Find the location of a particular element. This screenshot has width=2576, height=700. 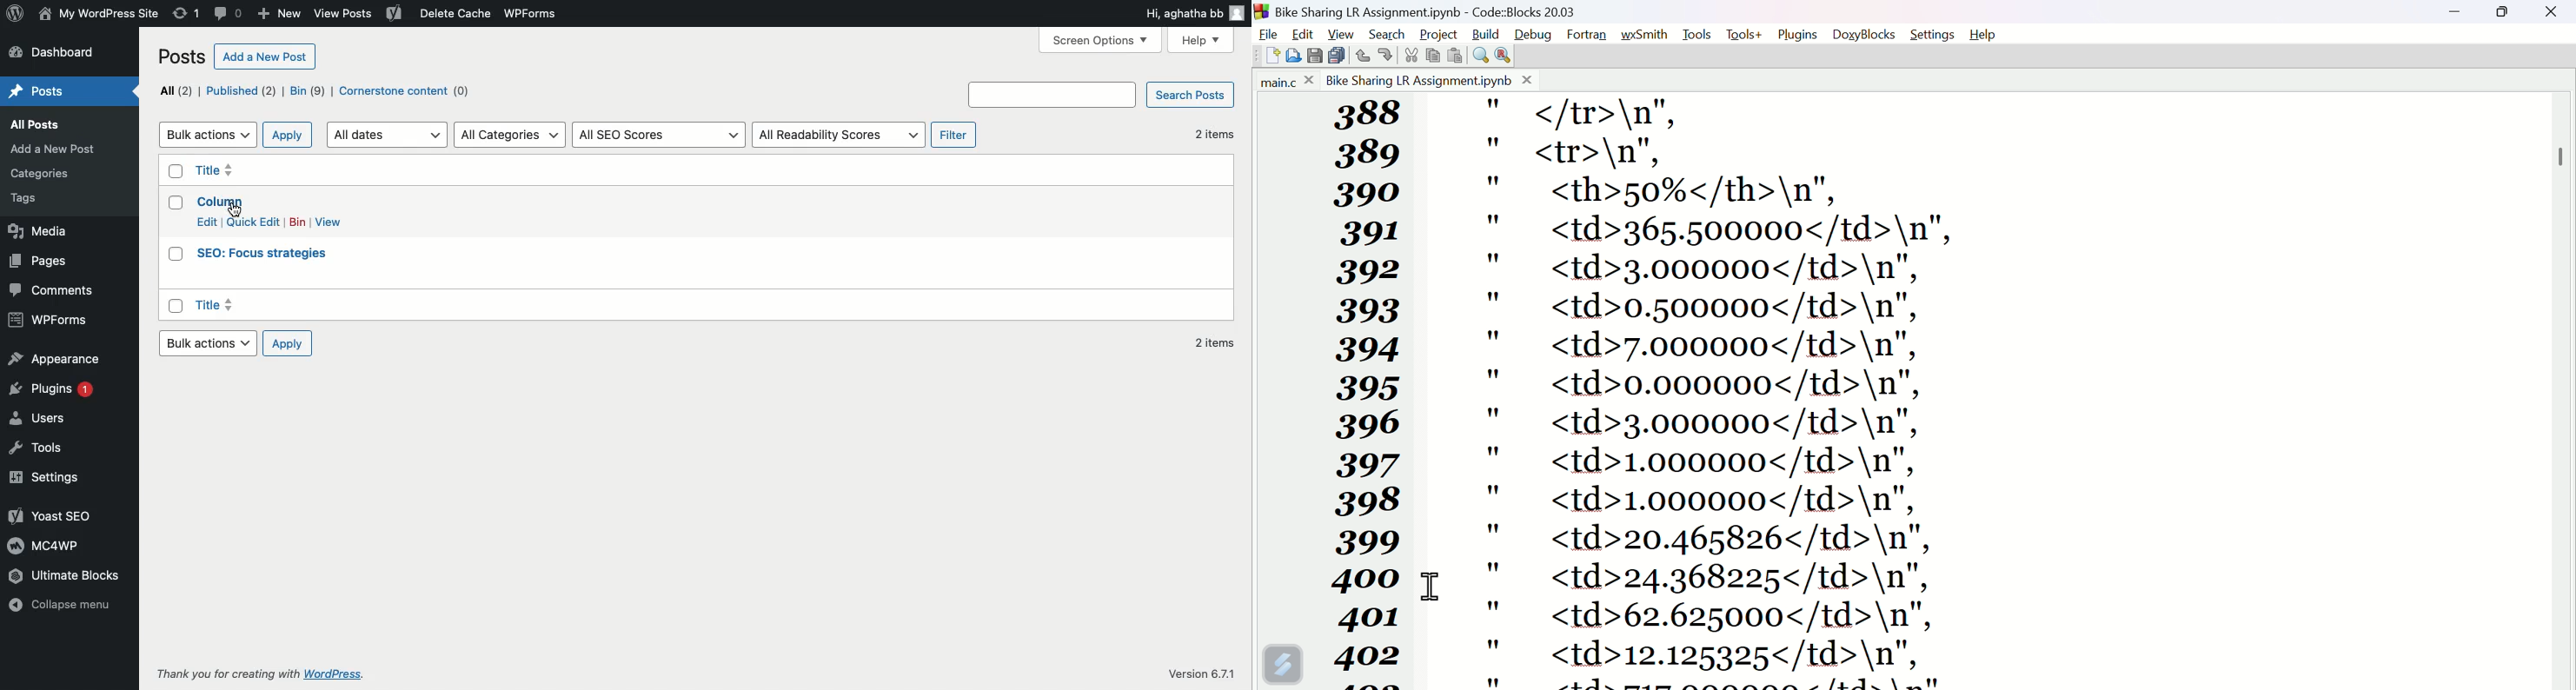

Dashboard is located at coordinates (57, 54).